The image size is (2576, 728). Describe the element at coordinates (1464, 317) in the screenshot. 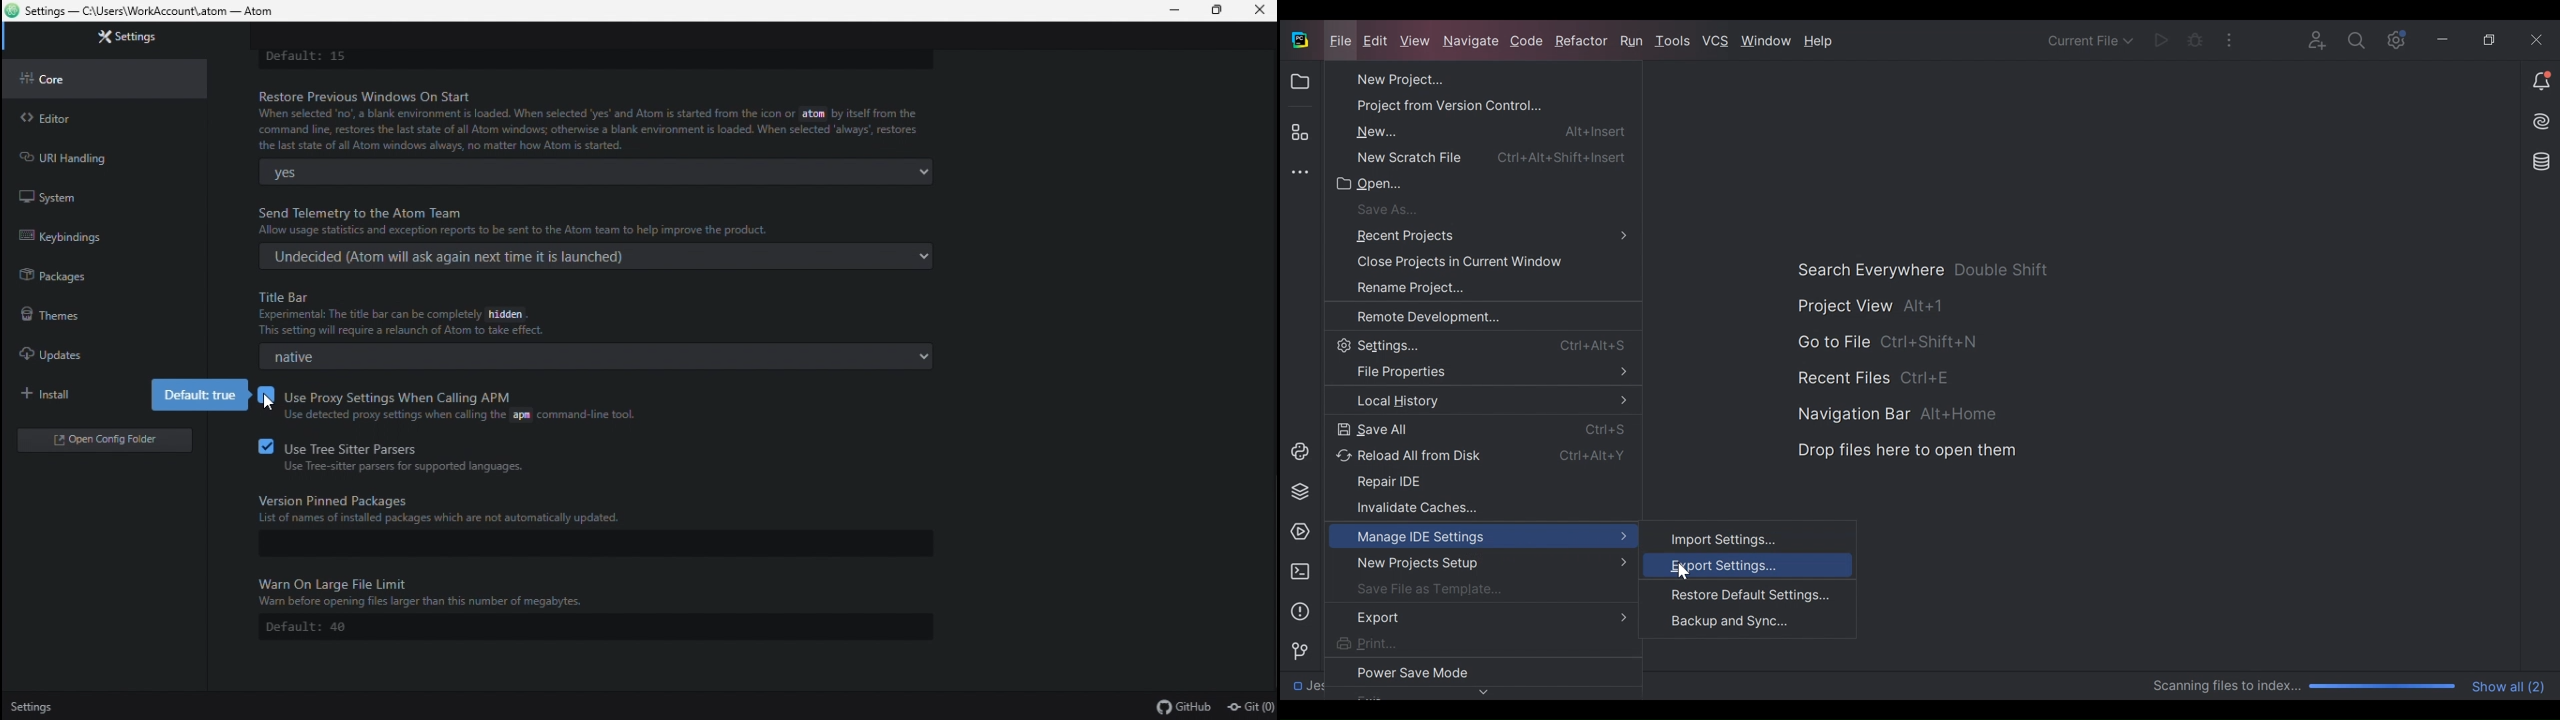

I see `Remote Development` at that location.